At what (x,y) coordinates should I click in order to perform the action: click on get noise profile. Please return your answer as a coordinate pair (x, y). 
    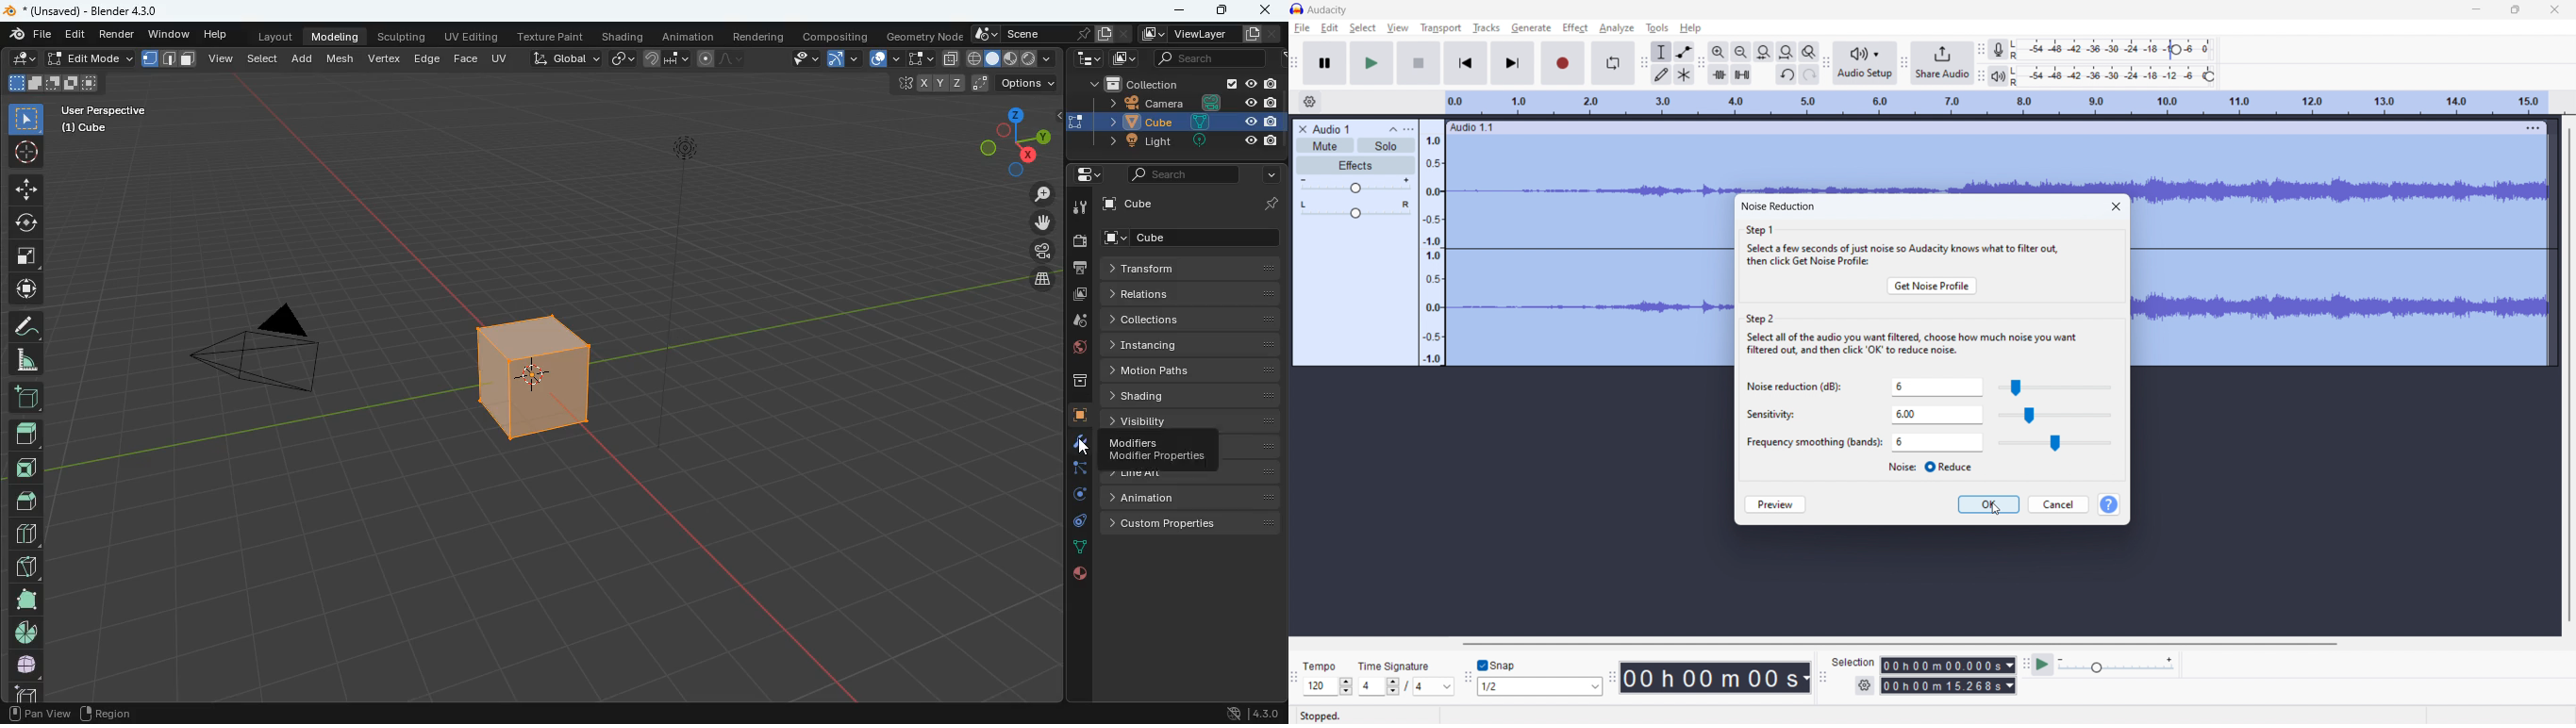
    Looking at the image, I should click on (1932, 286).